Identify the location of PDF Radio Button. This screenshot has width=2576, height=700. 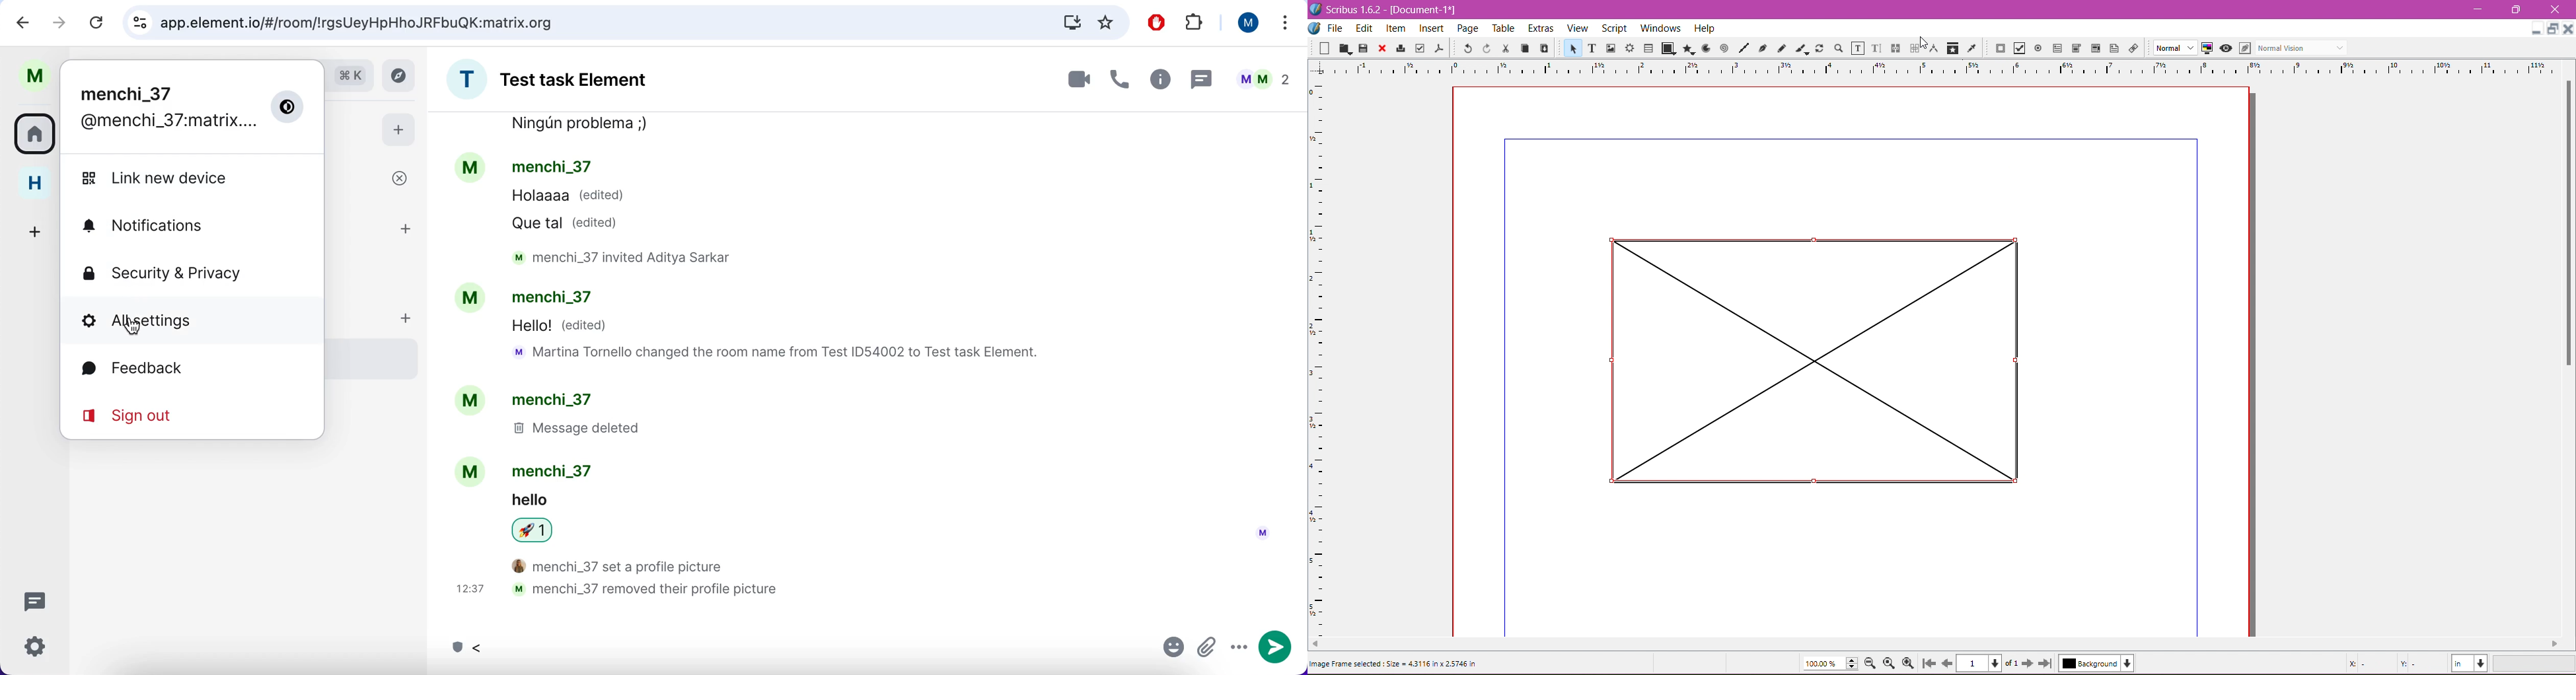
(2038, 48).